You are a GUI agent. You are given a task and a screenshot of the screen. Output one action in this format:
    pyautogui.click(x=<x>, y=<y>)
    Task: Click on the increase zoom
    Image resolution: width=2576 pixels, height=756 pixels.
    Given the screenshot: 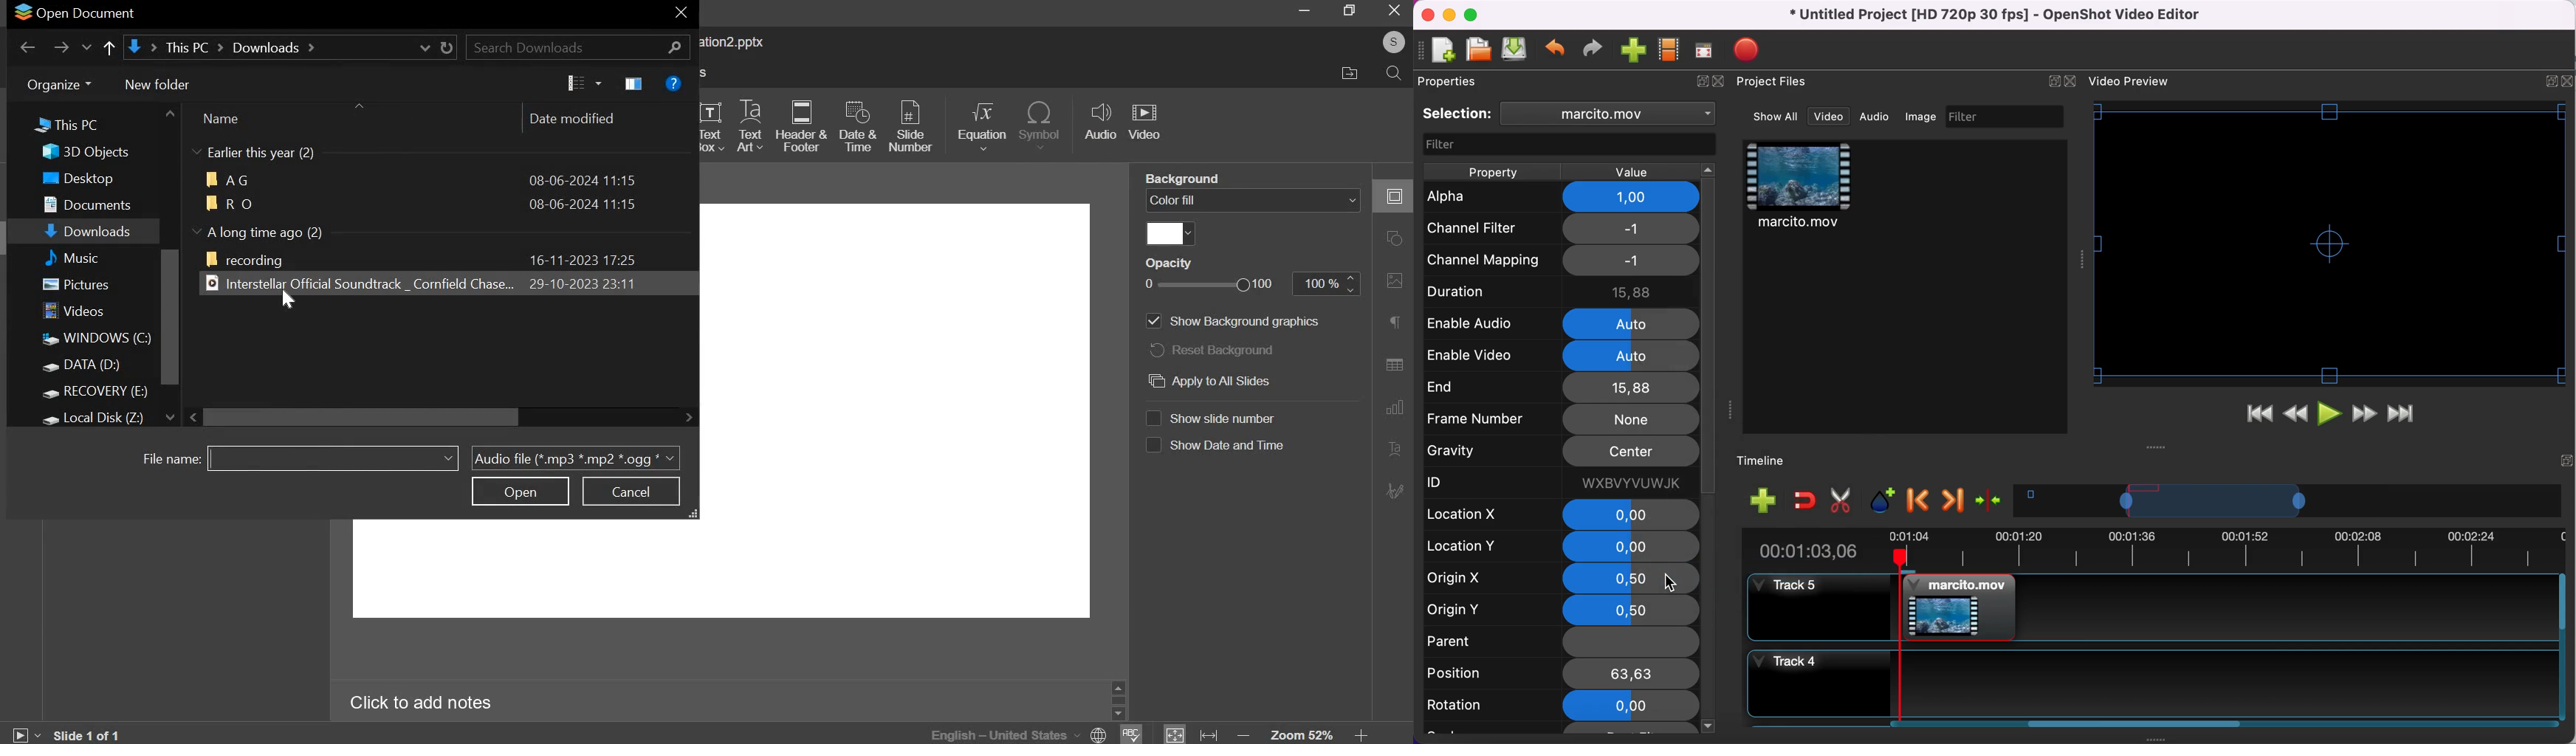 What is the action you would take?
    pyautogui.click(x=1361, y=733)
    